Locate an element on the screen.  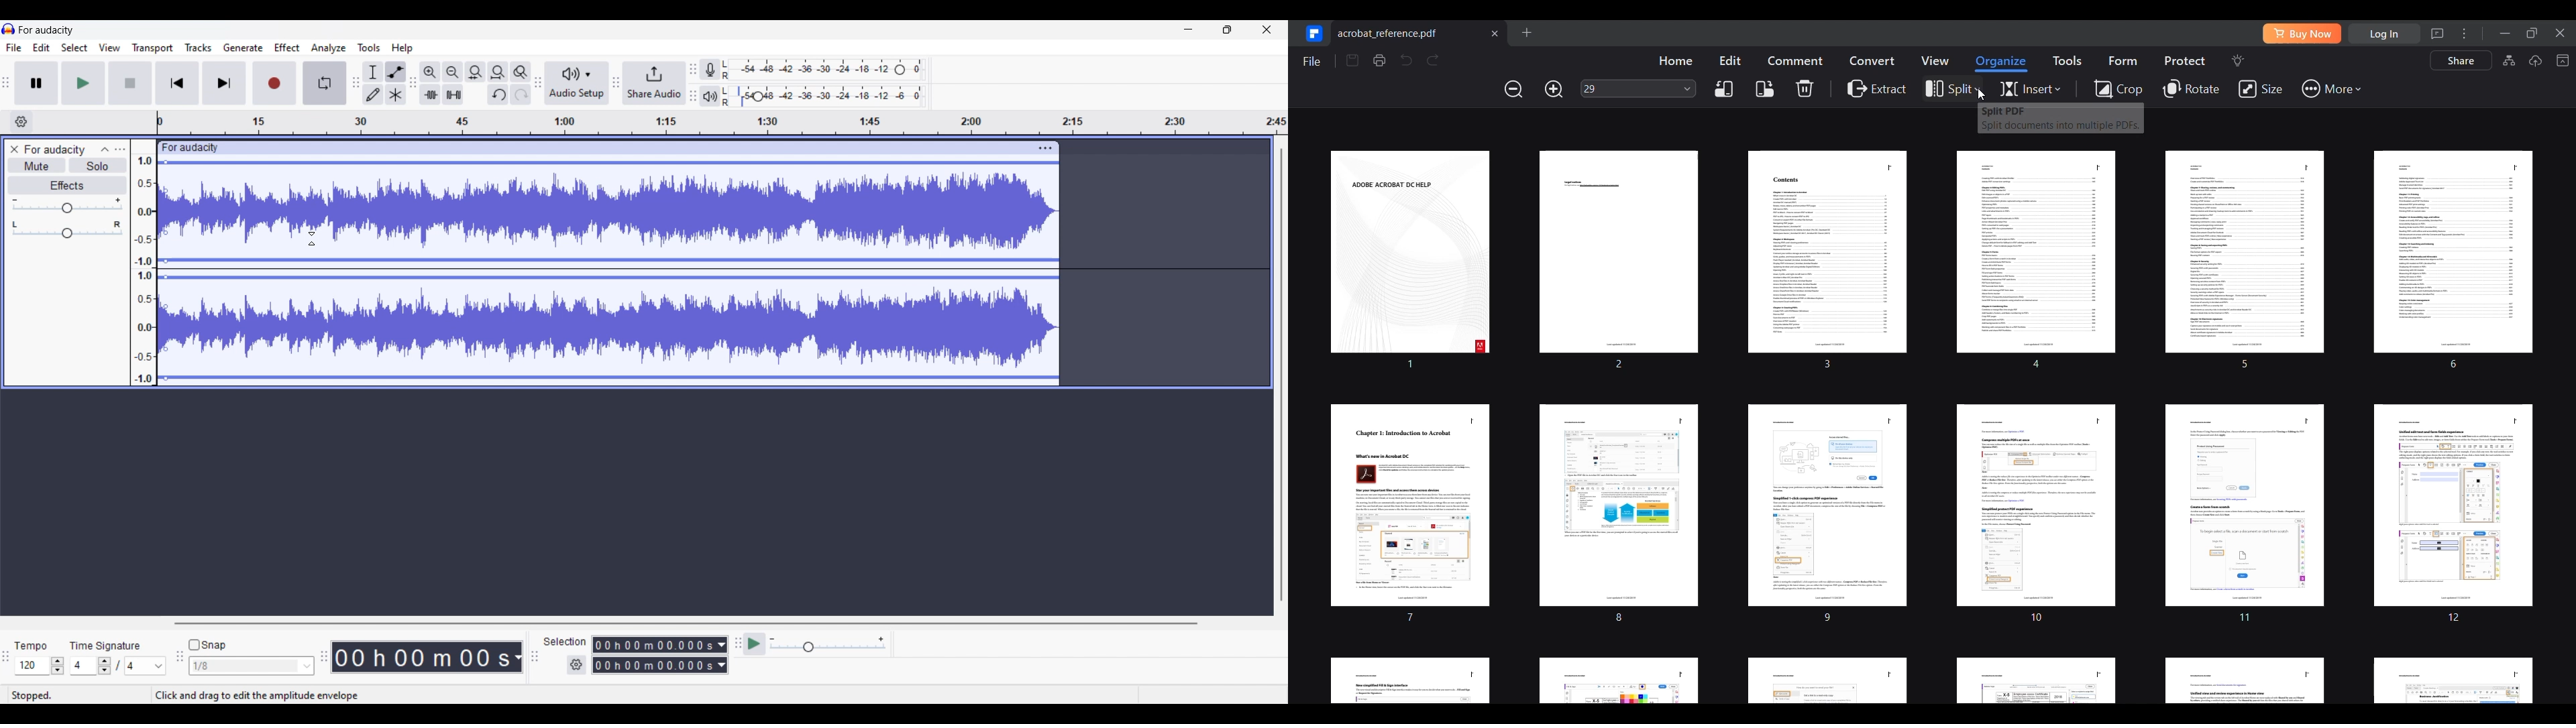
time signature is located at coordinates (105, 646).